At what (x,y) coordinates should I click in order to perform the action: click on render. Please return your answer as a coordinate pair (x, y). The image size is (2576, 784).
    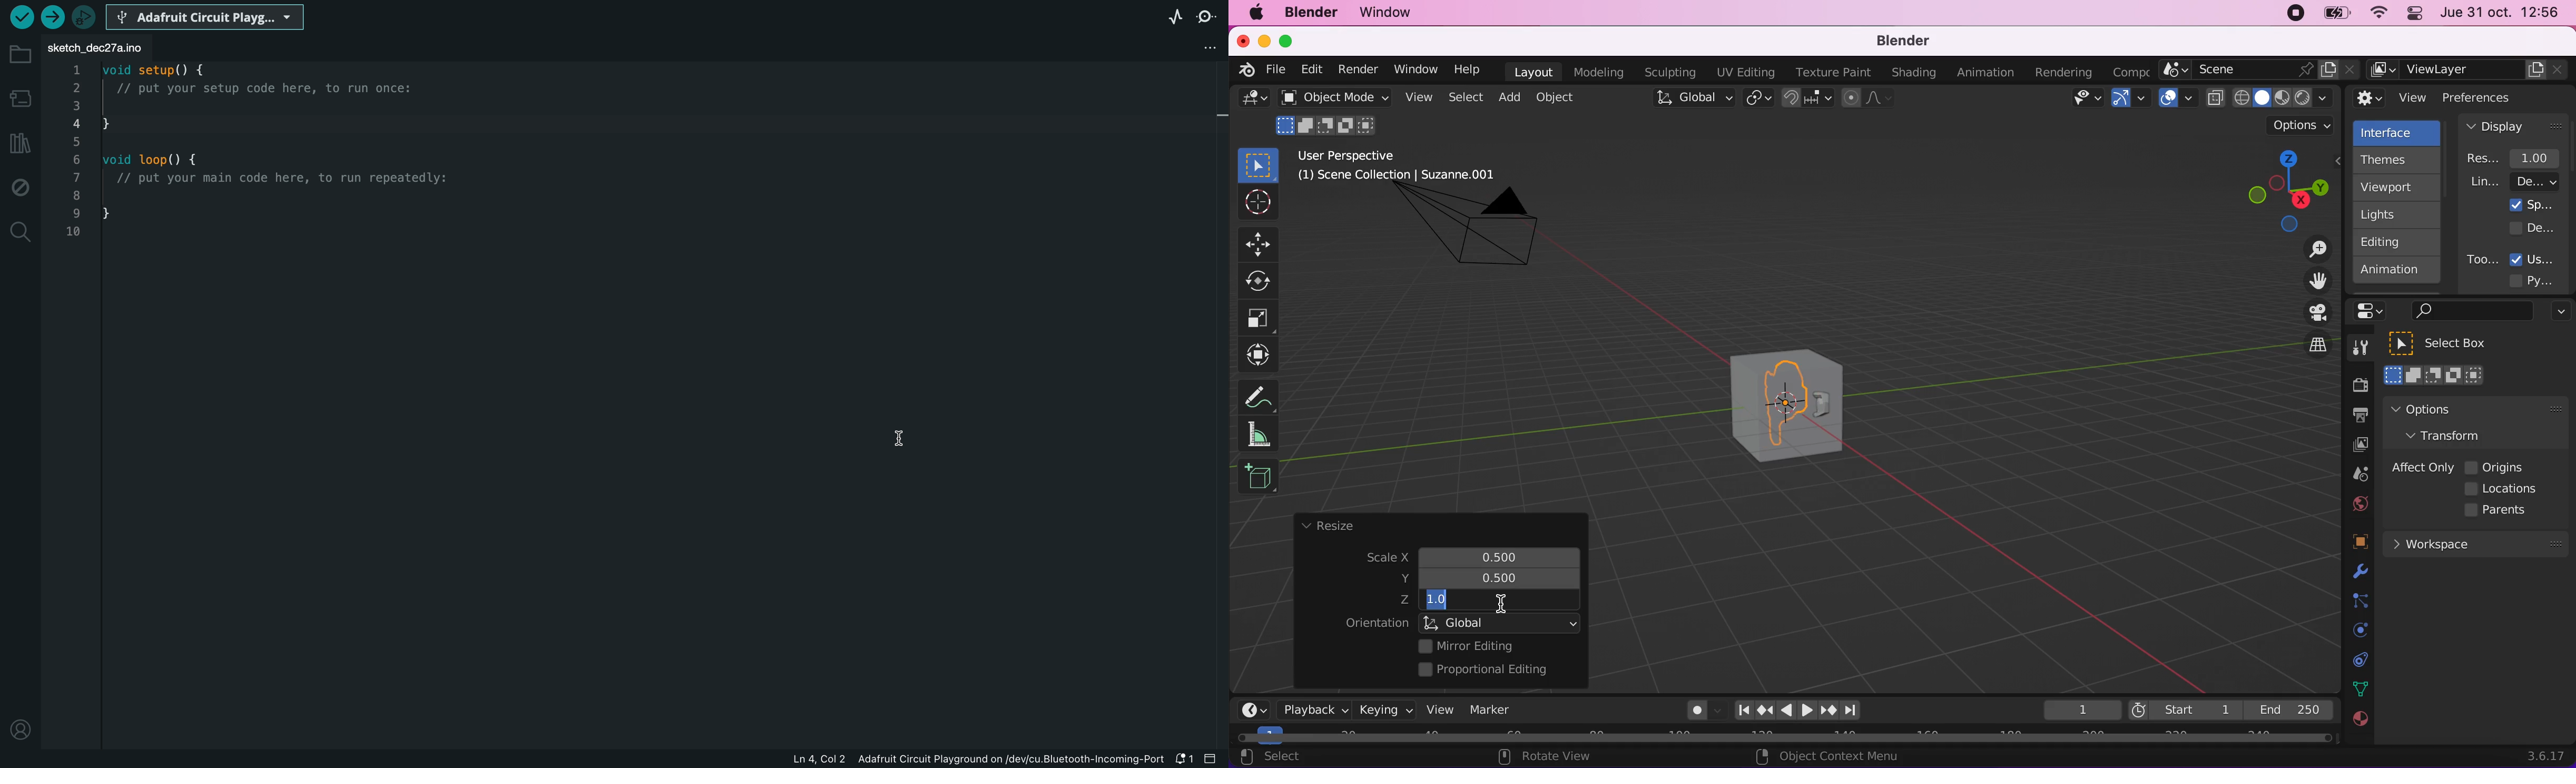
    Looking at the image, I should click on (1358, 70).